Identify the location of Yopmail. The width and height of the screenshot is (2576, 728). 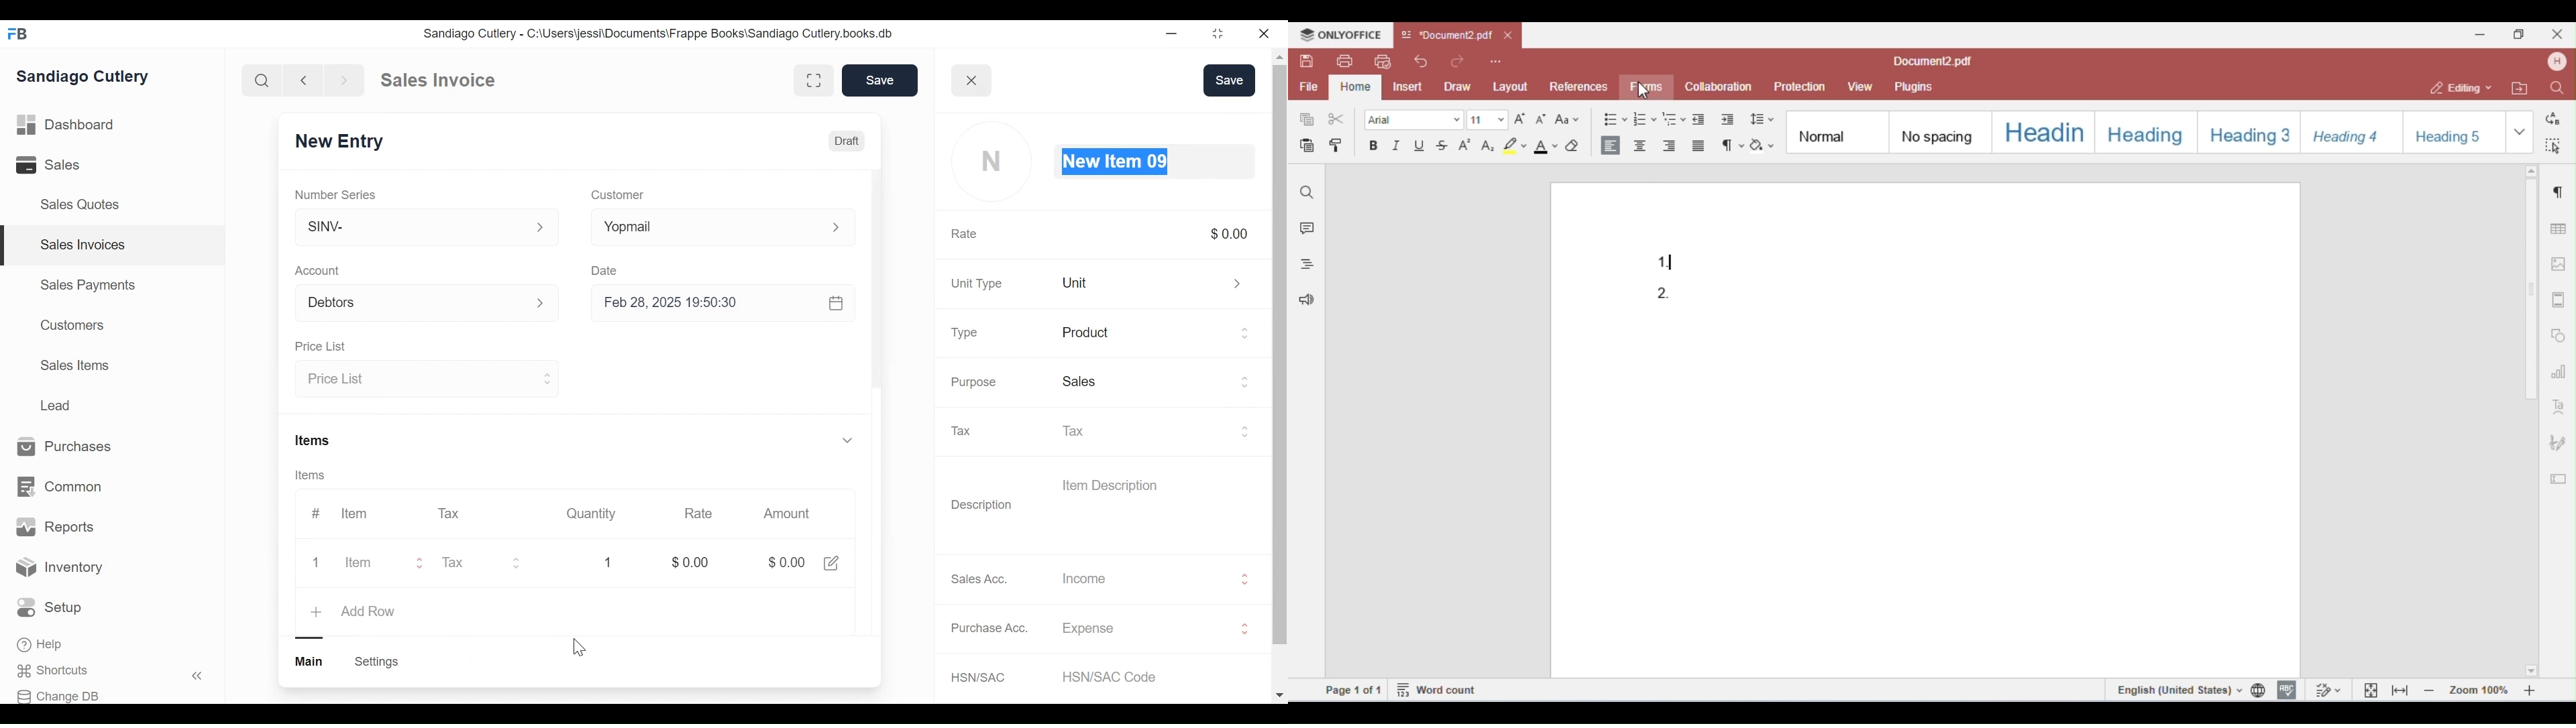
(727, 227).